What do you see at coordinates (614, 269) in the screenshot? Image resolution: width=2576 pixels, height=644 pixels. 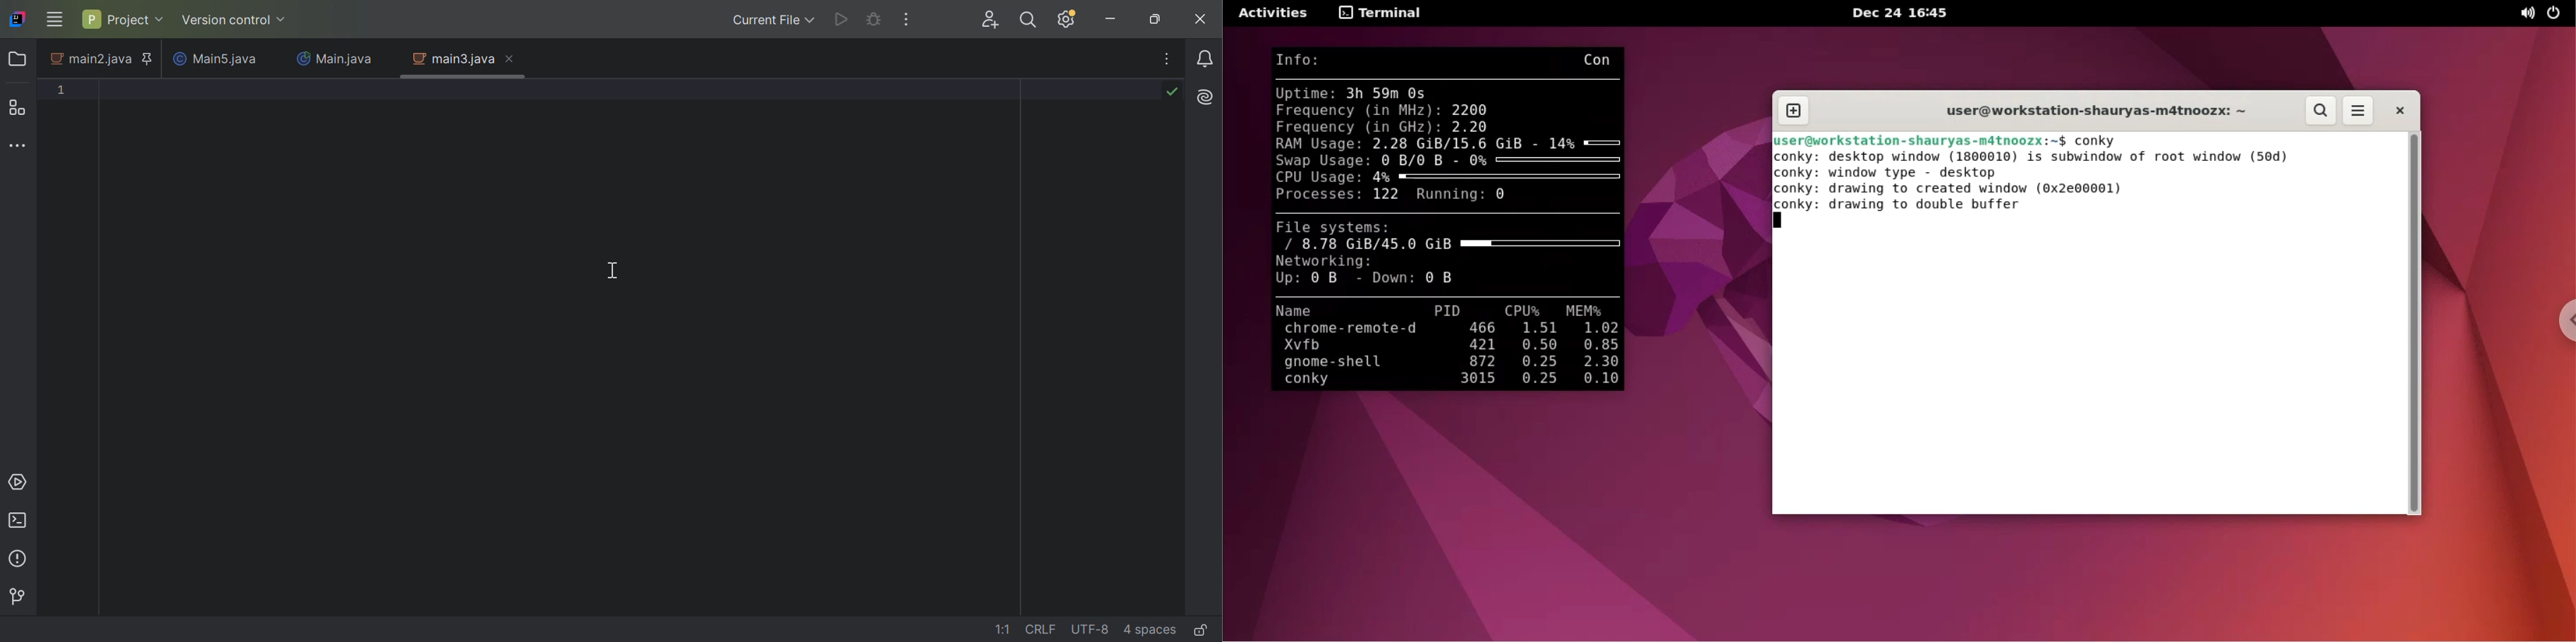 I see `Cursor` at bounding box center [614, 269].